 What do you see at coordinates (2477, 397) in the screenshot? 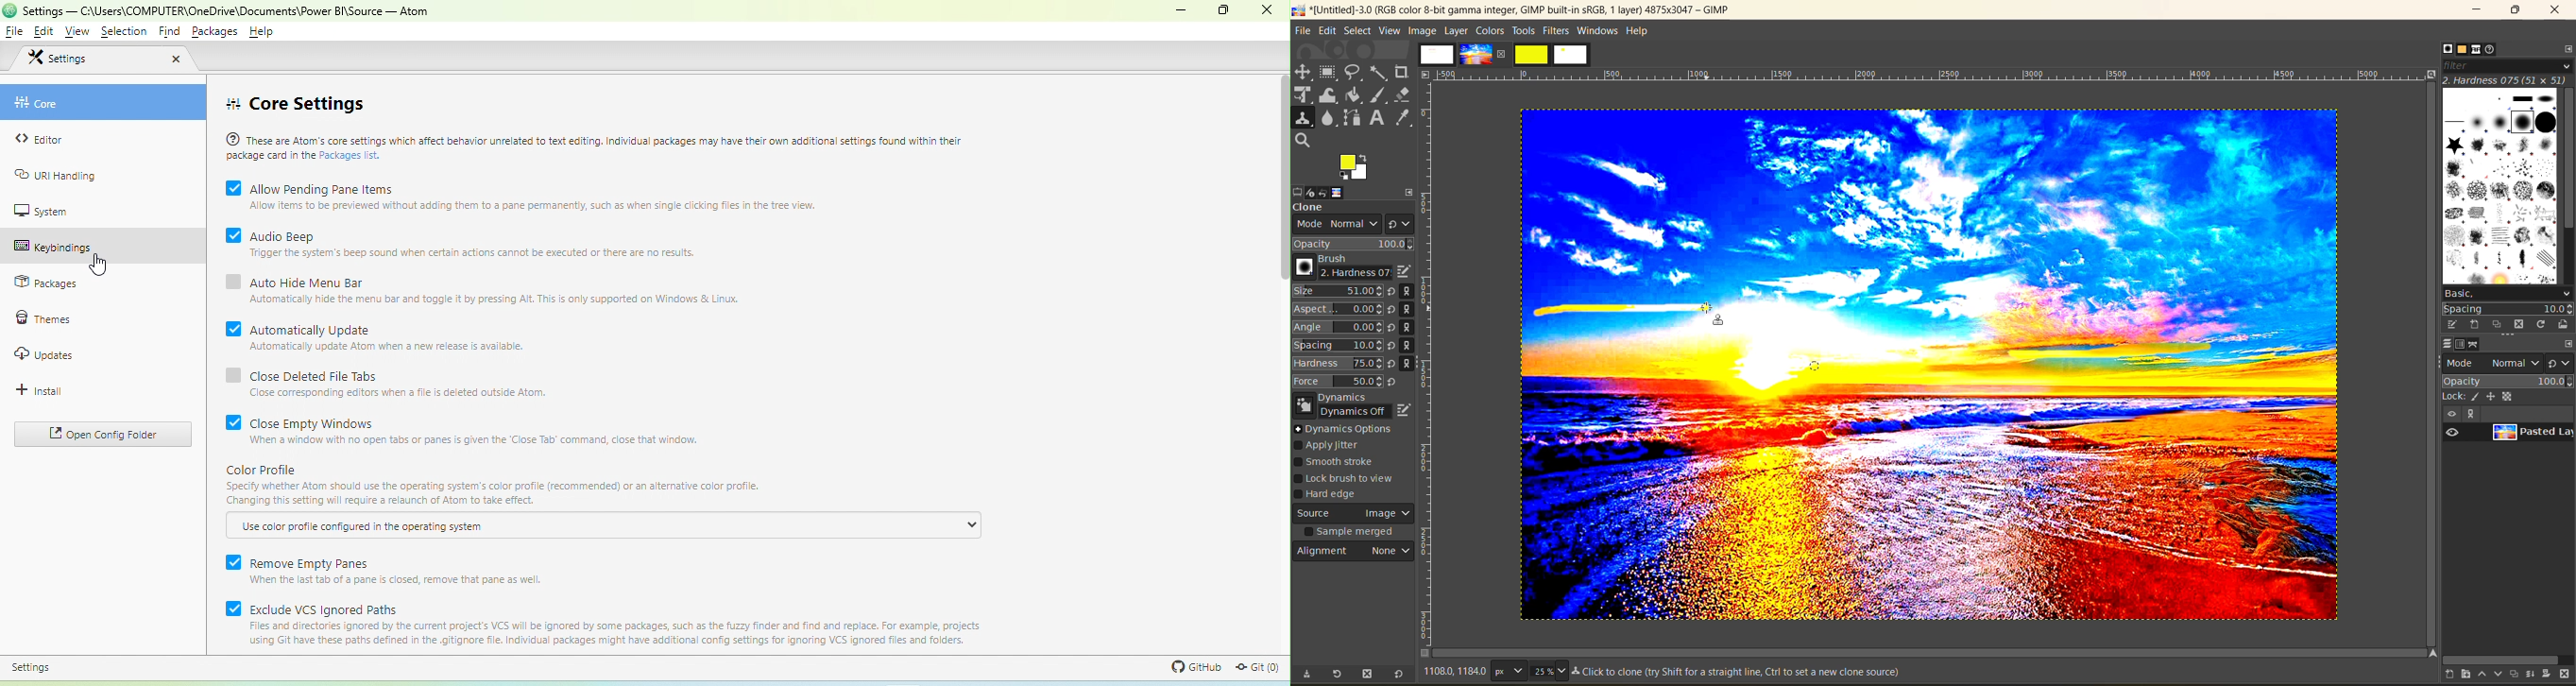
I see `painting tool` at bounding box center [2477, 397].